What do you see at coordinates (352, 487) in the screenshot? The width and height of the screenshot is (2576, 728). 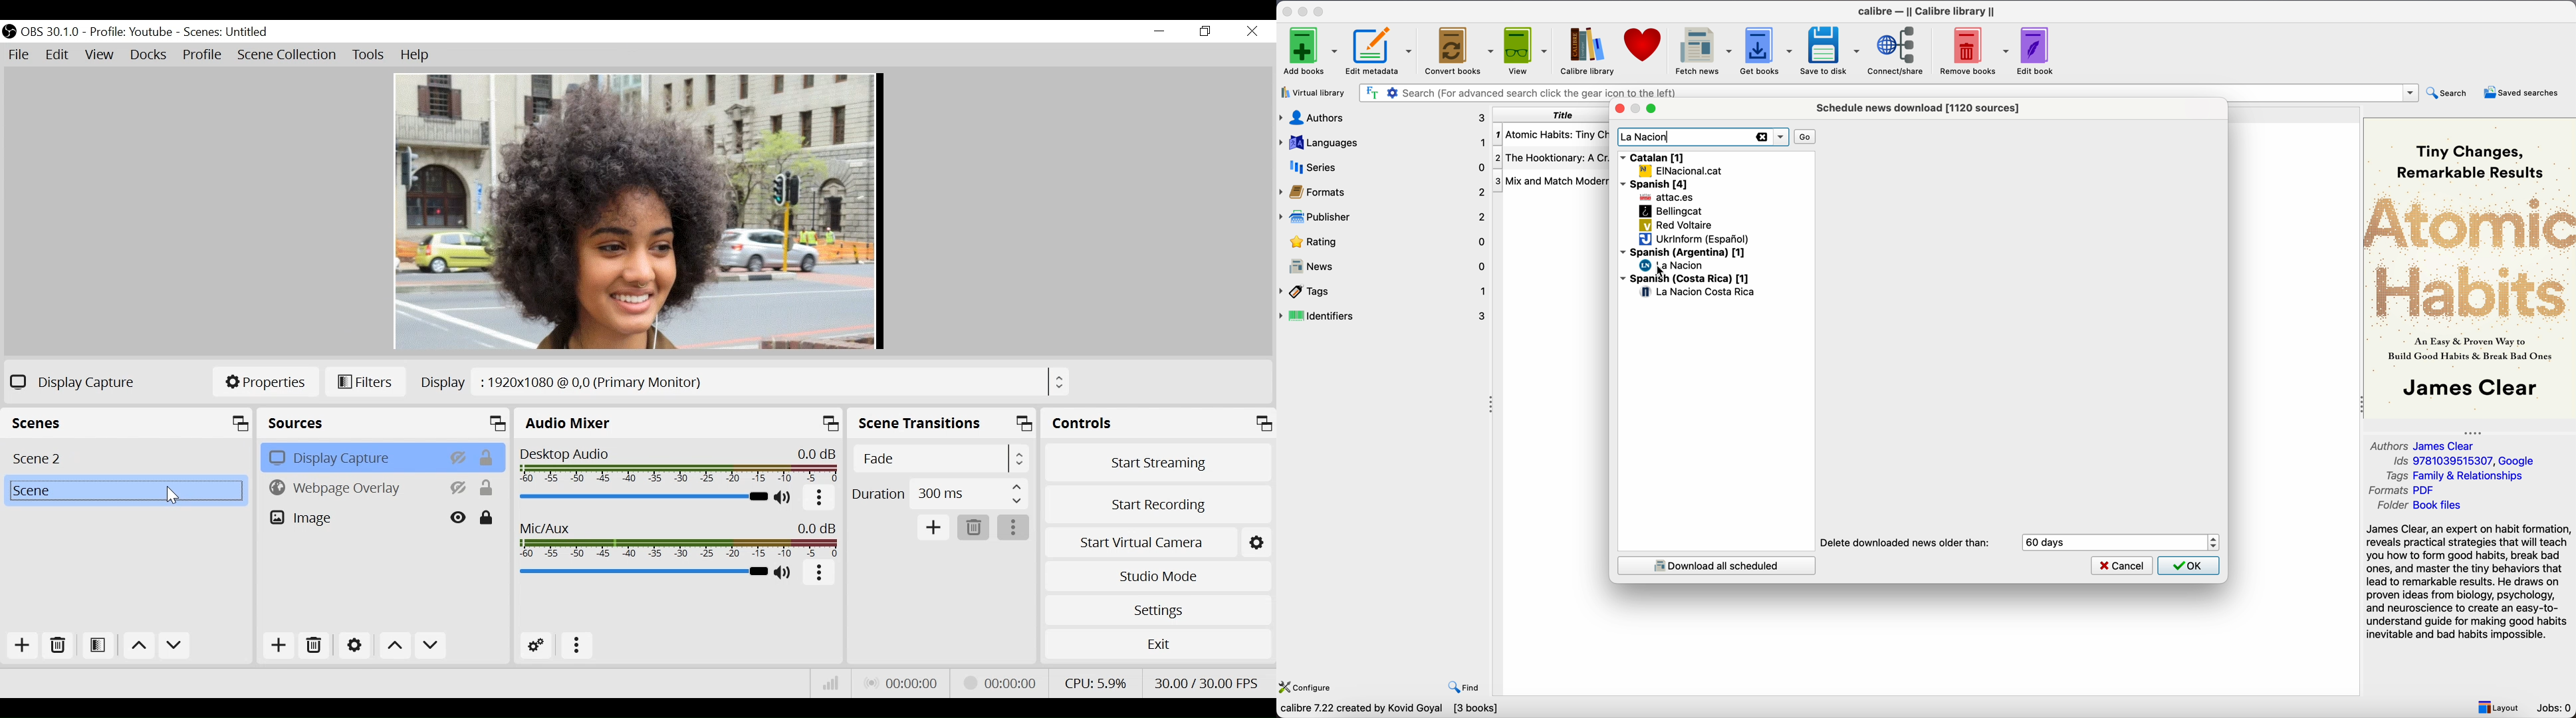 I see `Webpage Overlay` at bounding box center [352, 487].